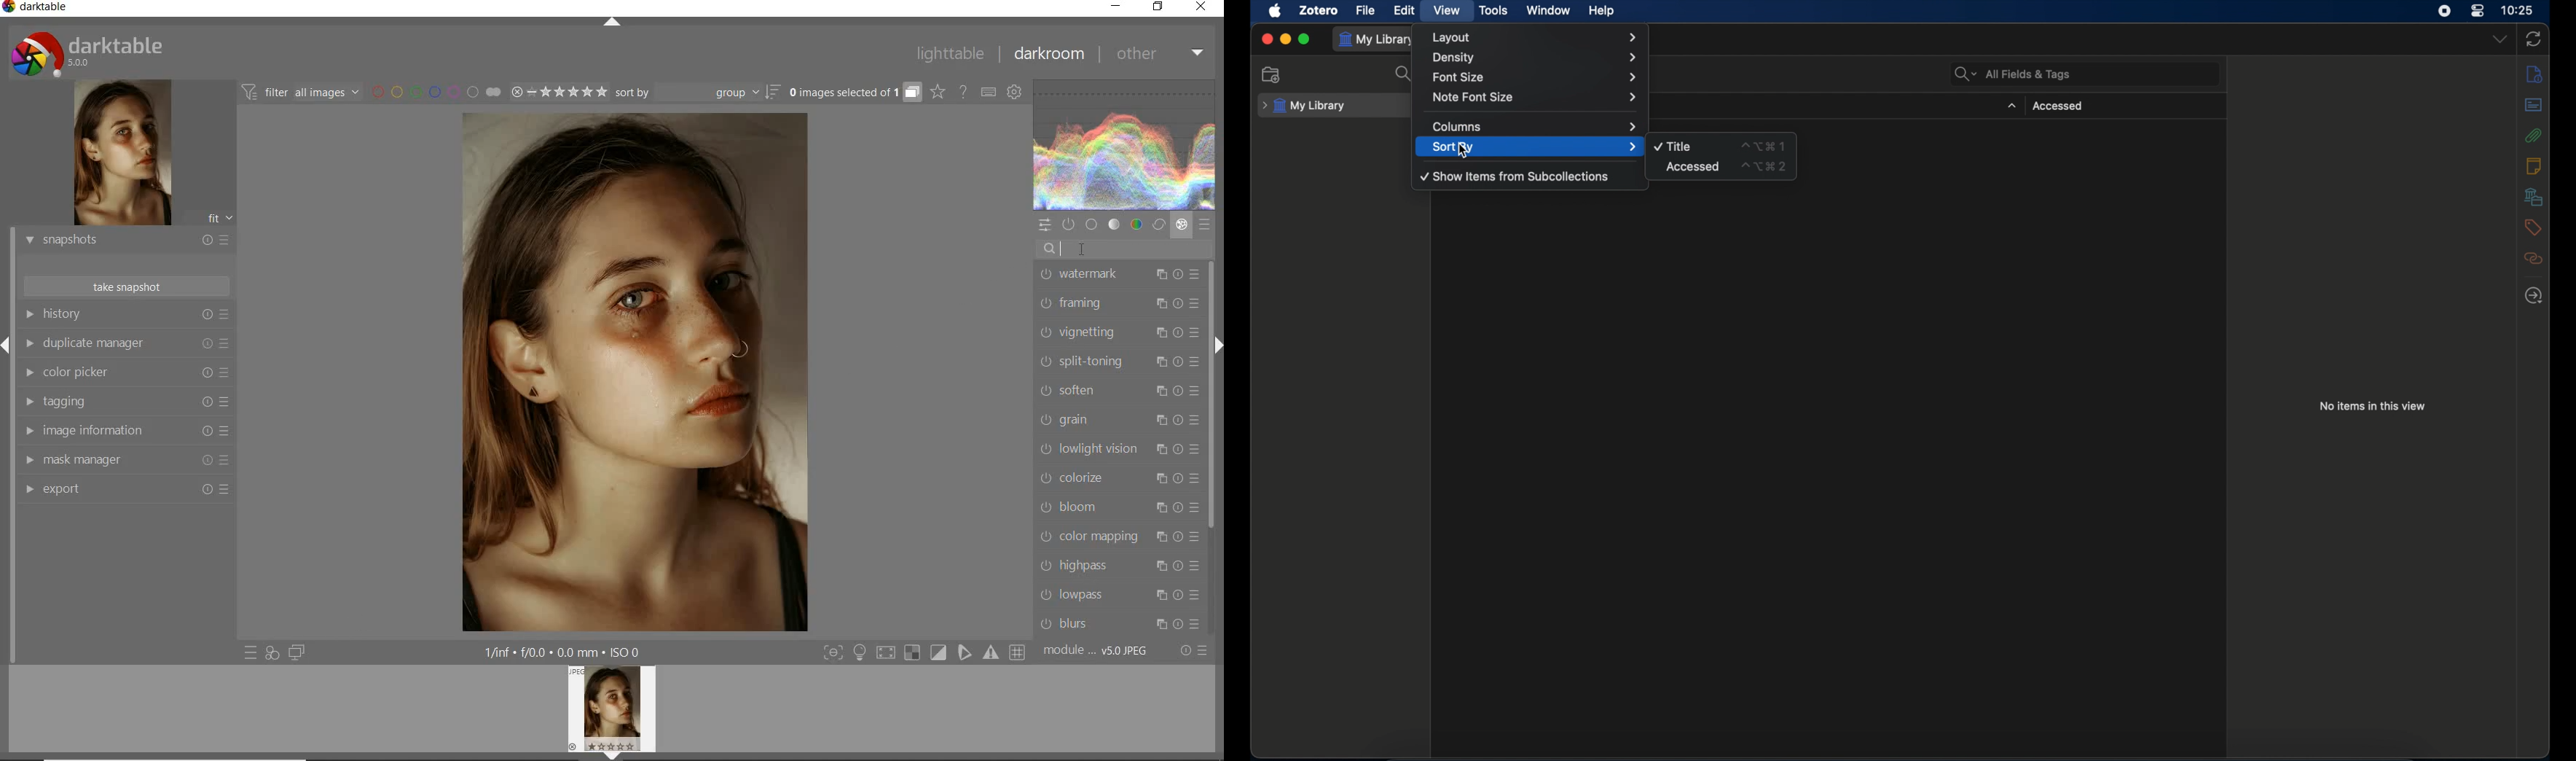  I want to click on attachments, so click(2533, 135).